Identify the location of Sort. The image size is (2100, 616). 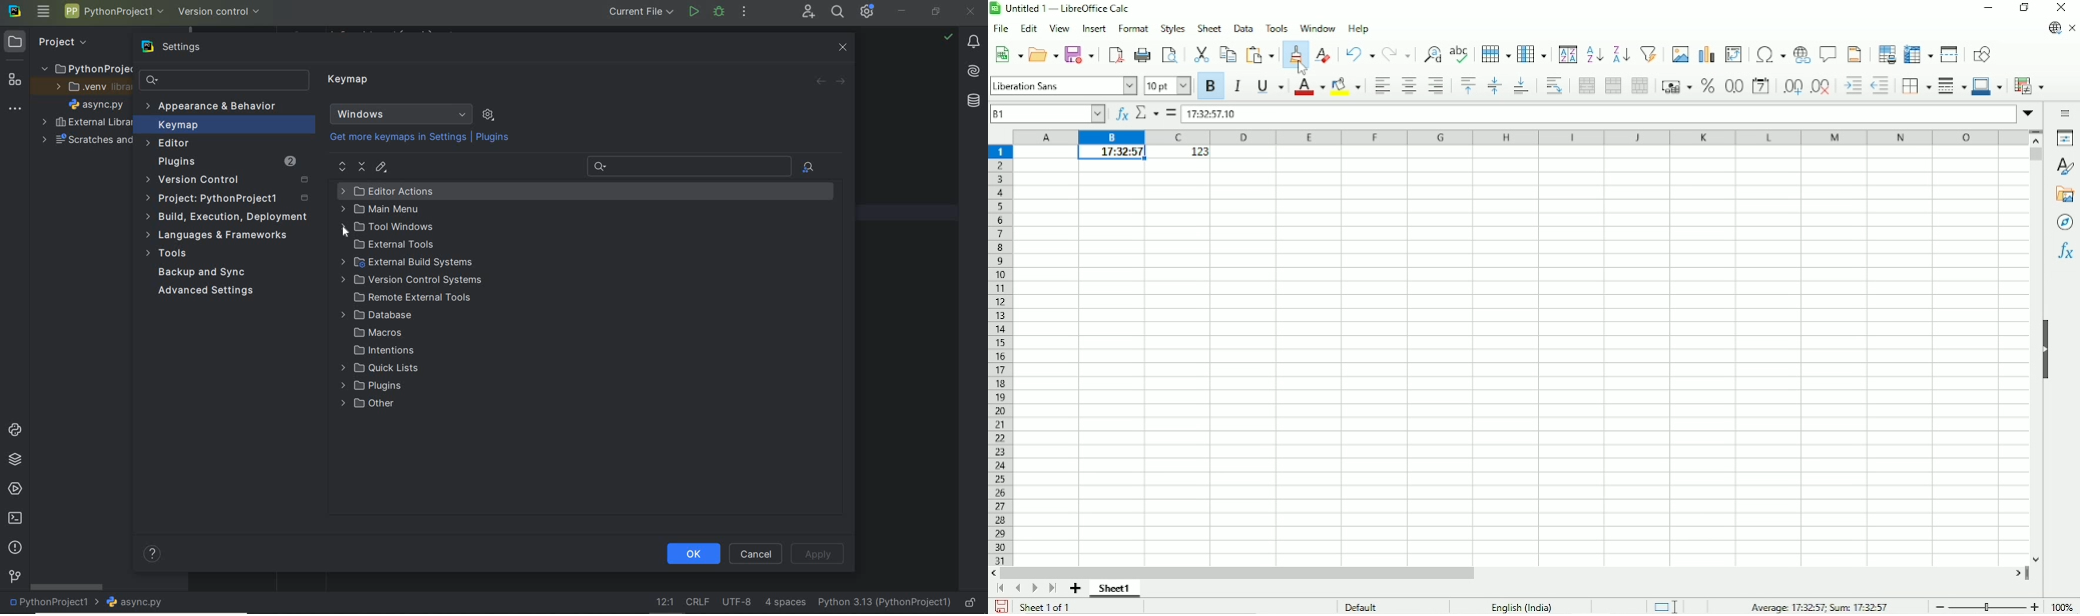
(1566, 55).